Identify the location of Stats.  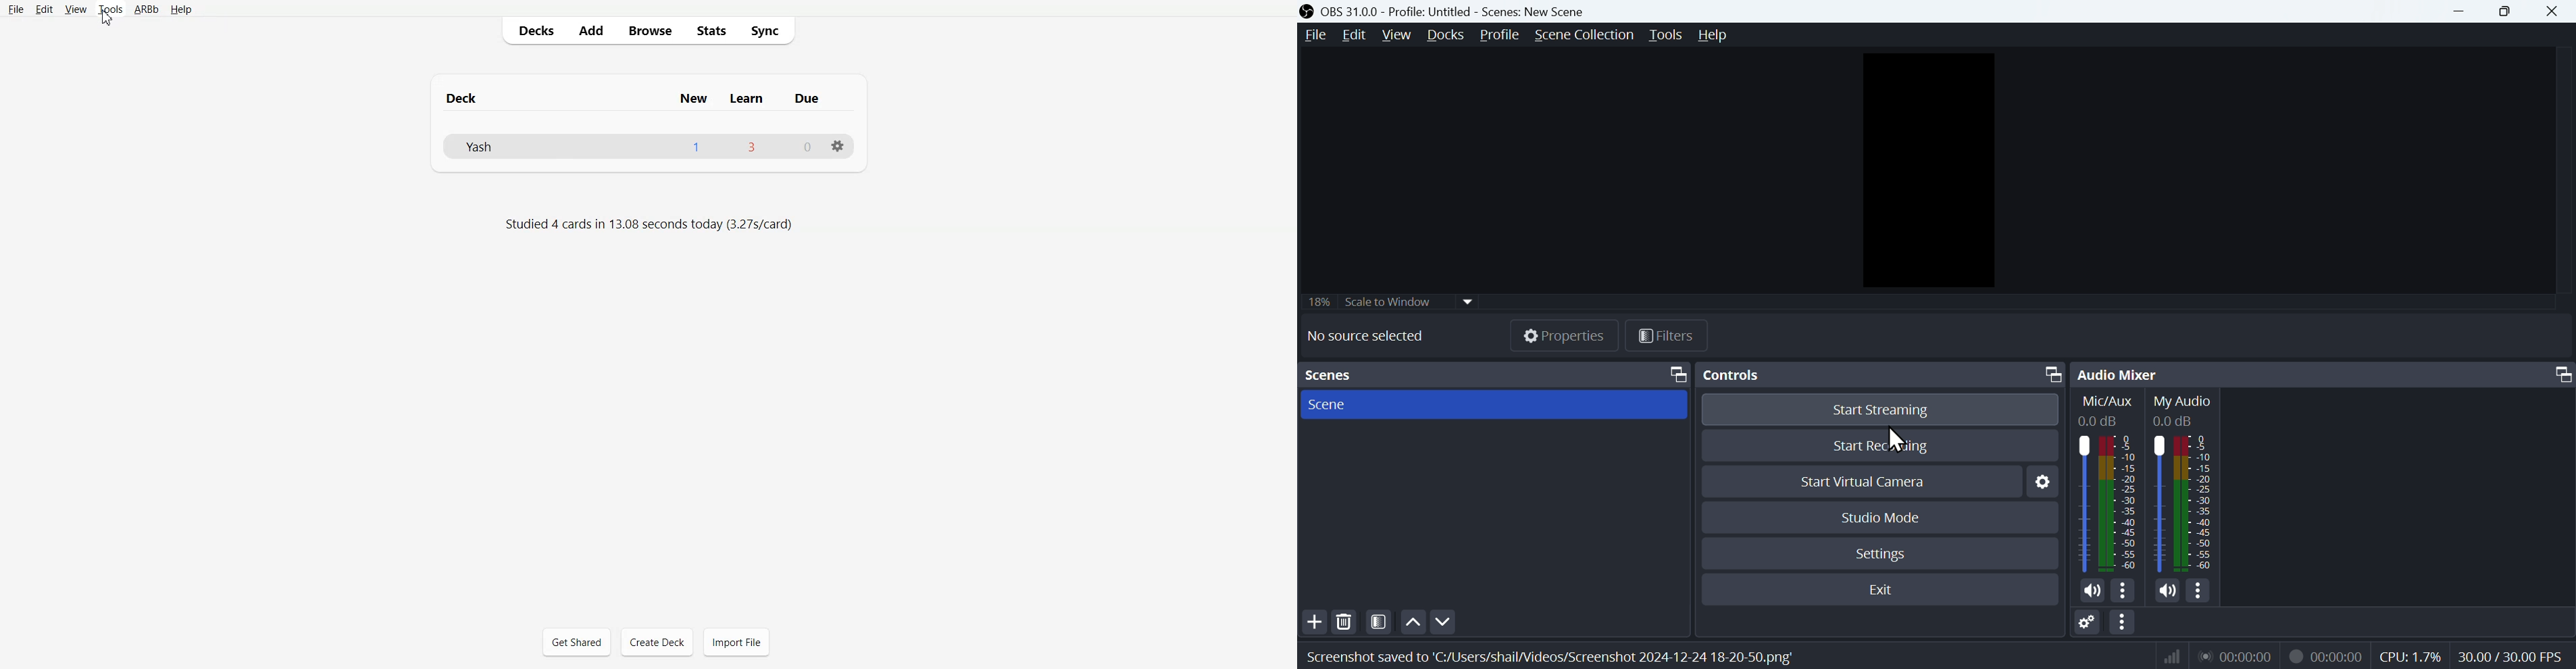
(713, 30).